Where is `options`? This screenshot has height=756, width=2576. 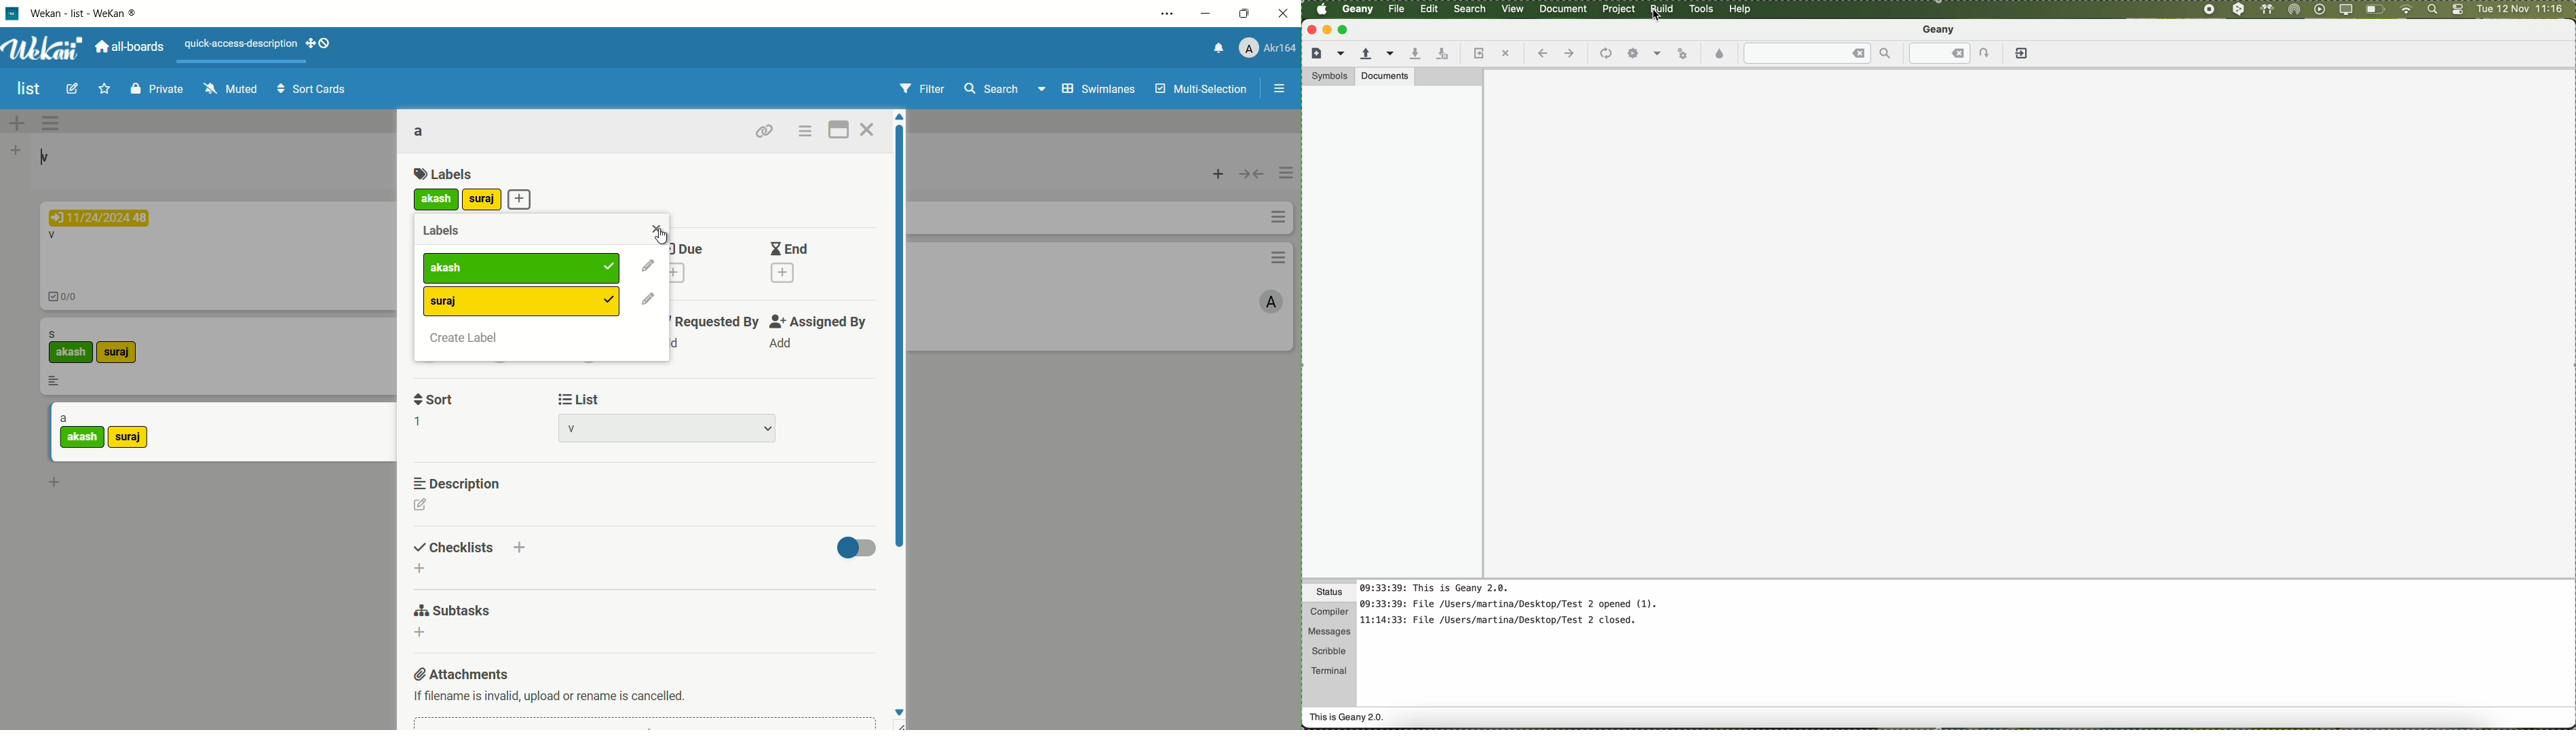 options is located at coordinates (1275, 258).